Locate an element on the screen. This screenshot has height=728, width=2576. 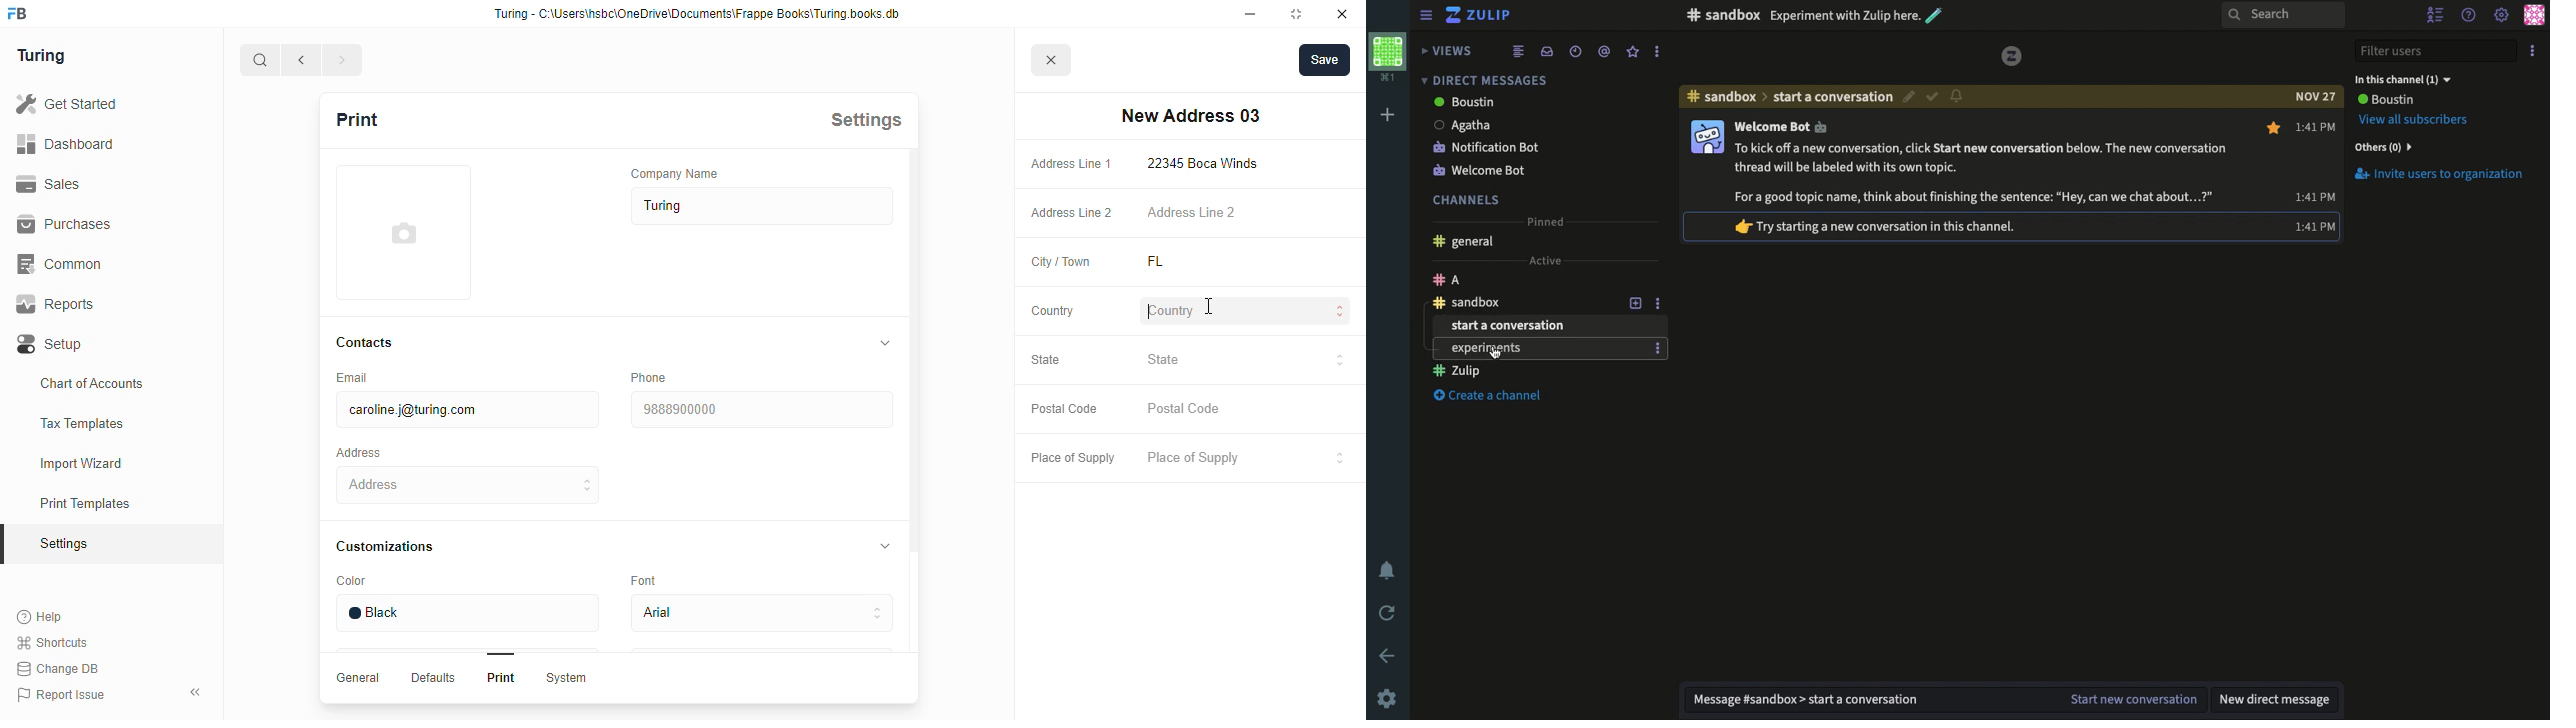
Options is located at coordinates (1656, 52).